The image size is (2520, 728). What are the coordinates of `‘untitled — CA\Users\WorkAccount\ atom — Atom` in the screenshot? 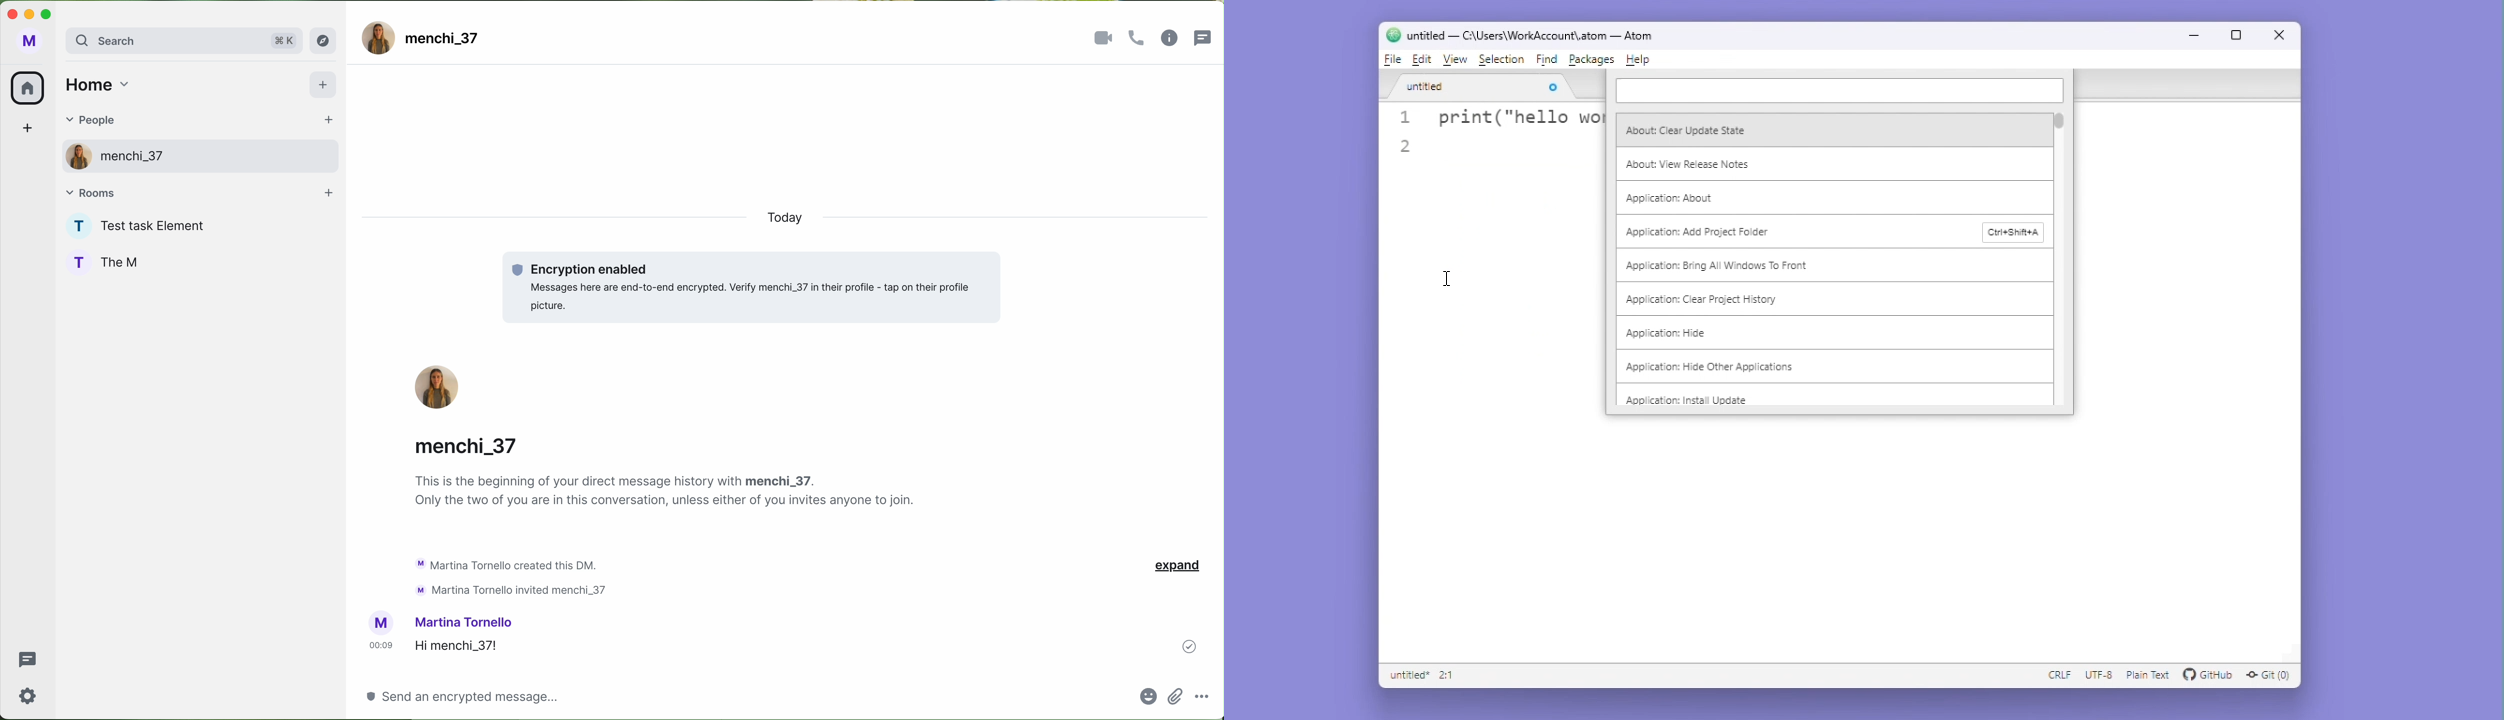 It's located at (1519, 35).